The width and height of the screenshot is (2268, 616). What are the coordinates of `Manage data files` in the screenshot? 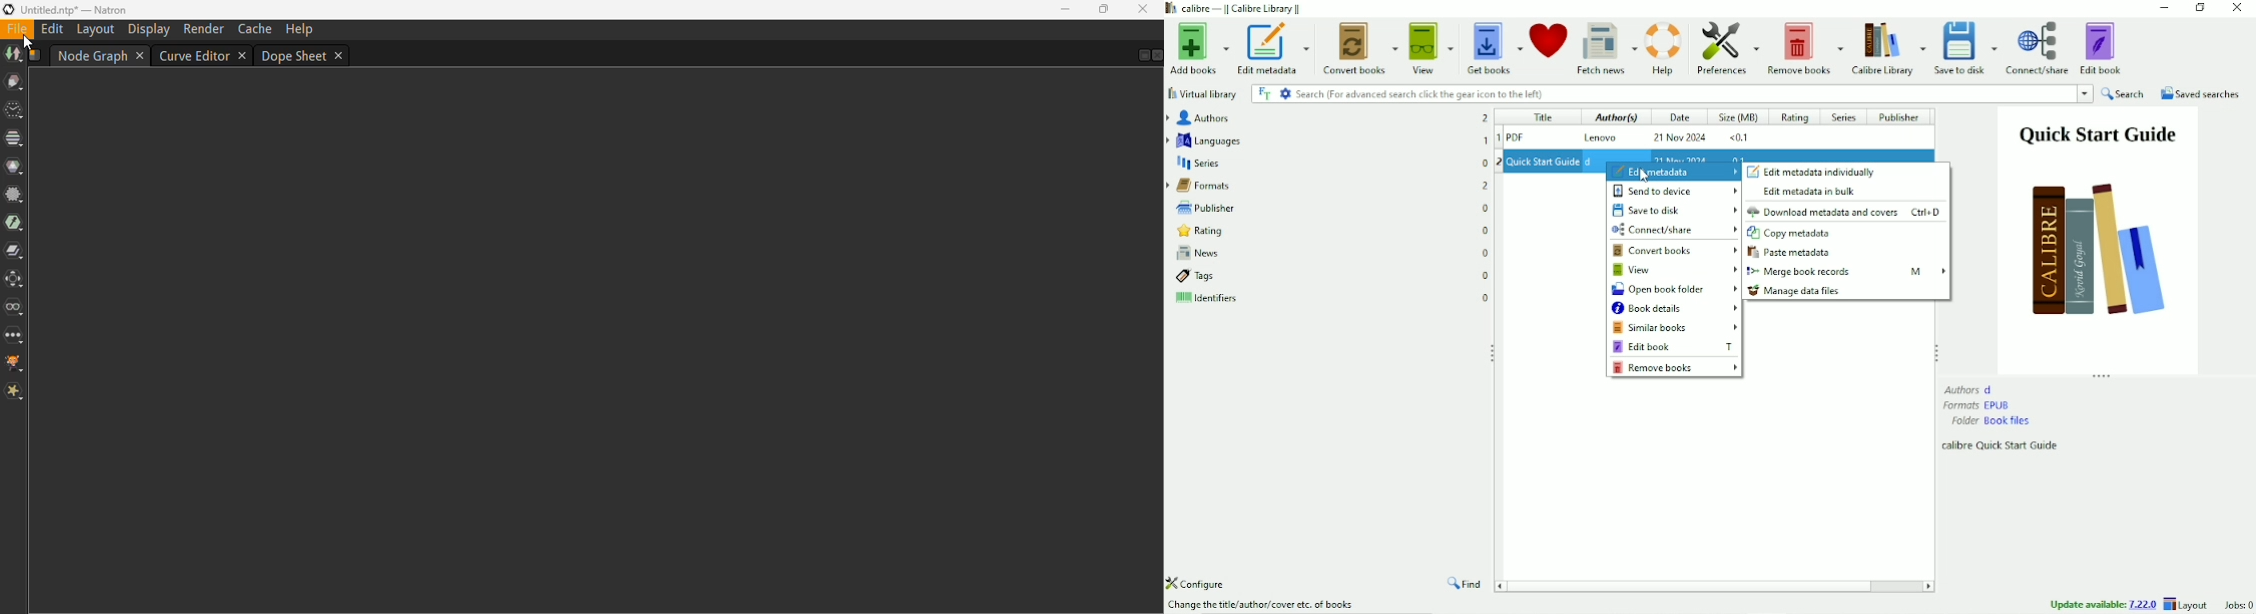 It's located at (1796, 291).